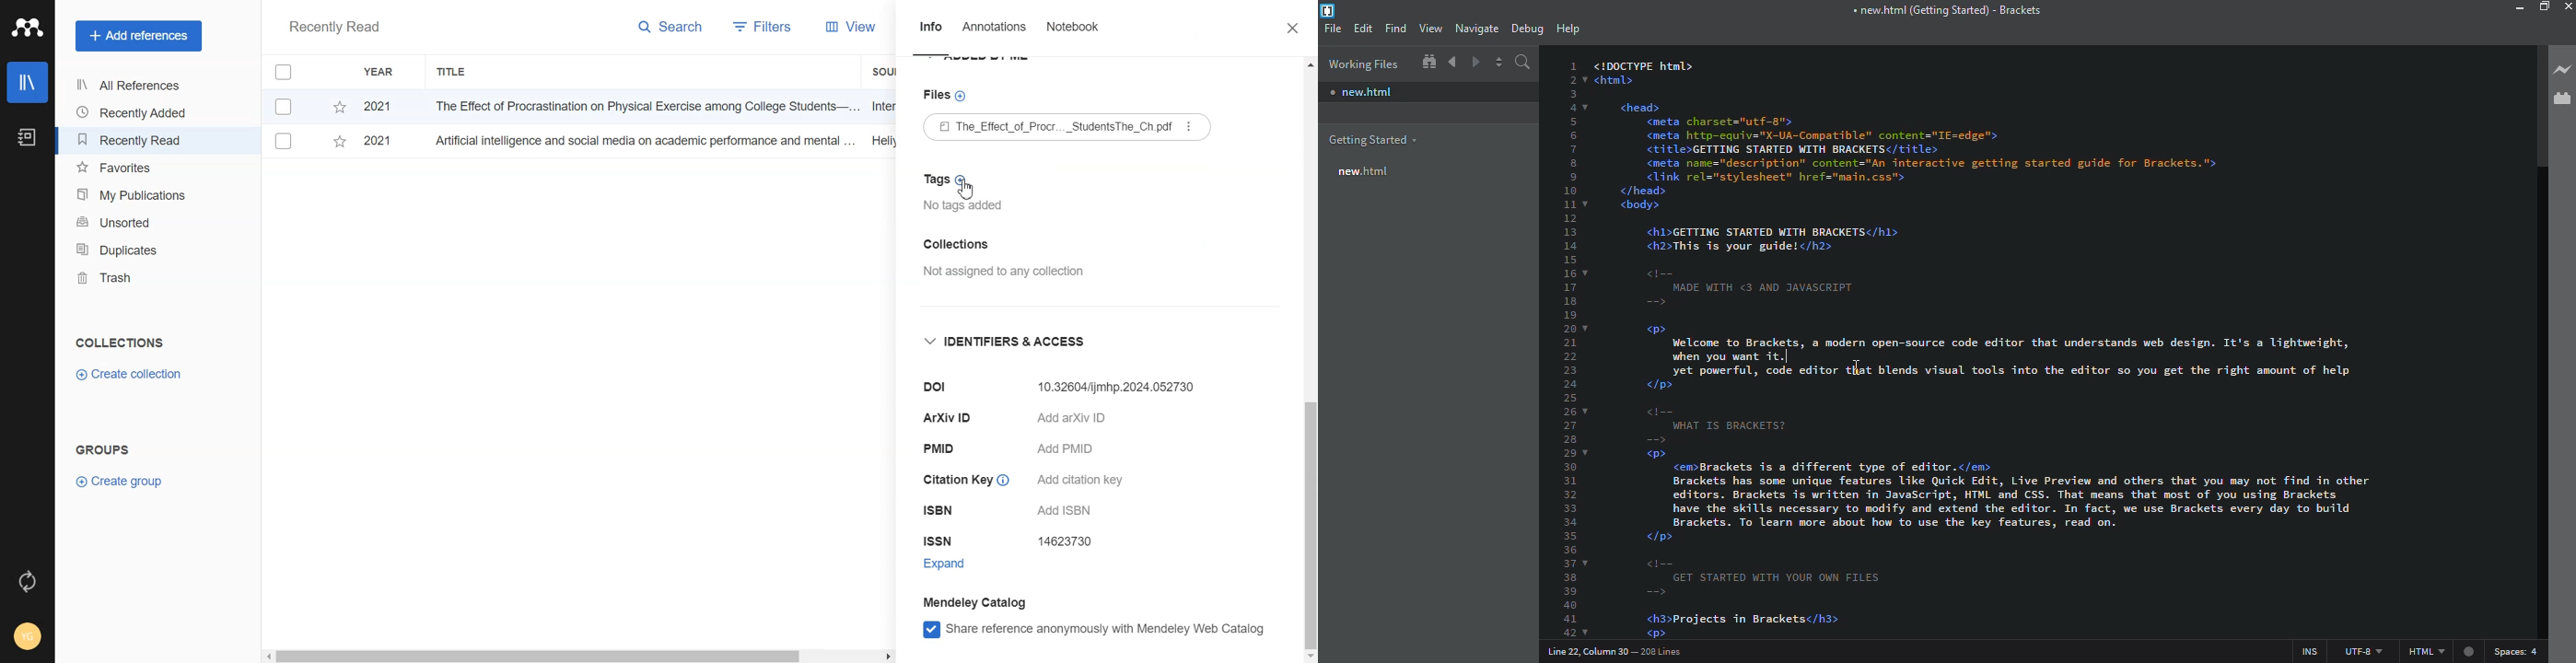 This screenshot has height=672, width=2576. I want to click on show in file tree, so click(1429, 61).